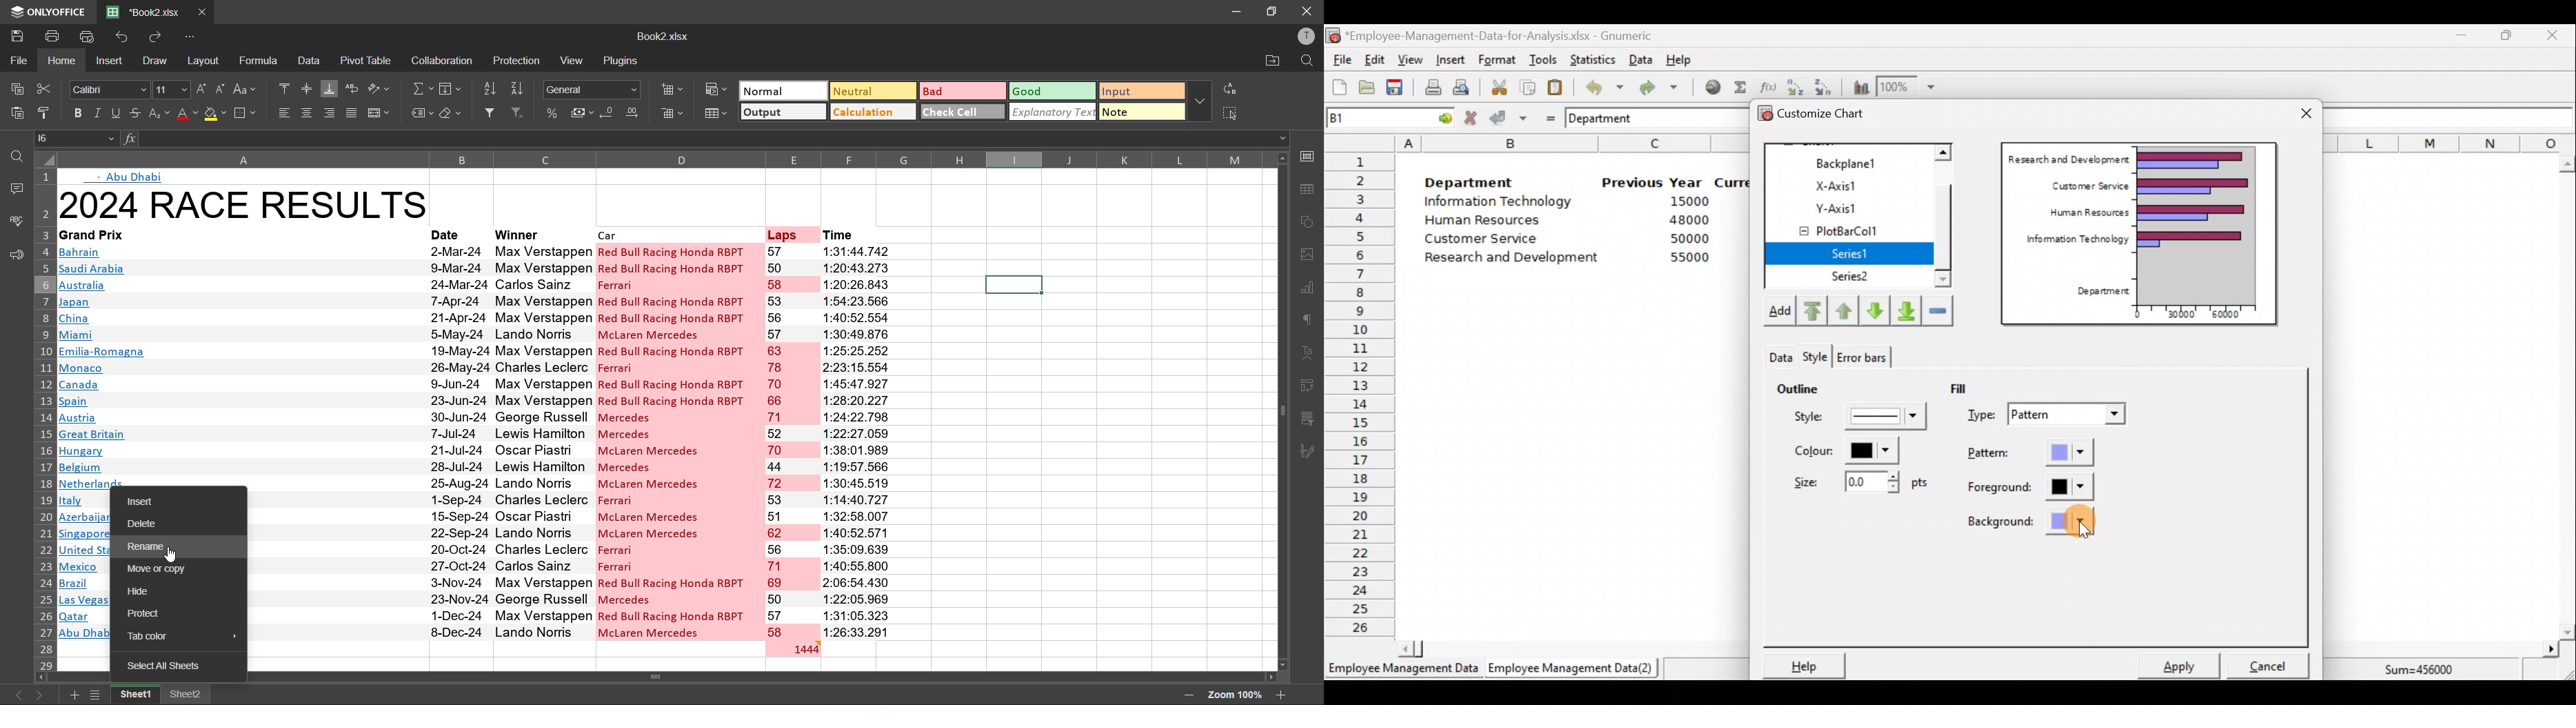 This screenshot has width=2576, height=728. I want to click on formula, so click(258, 60).